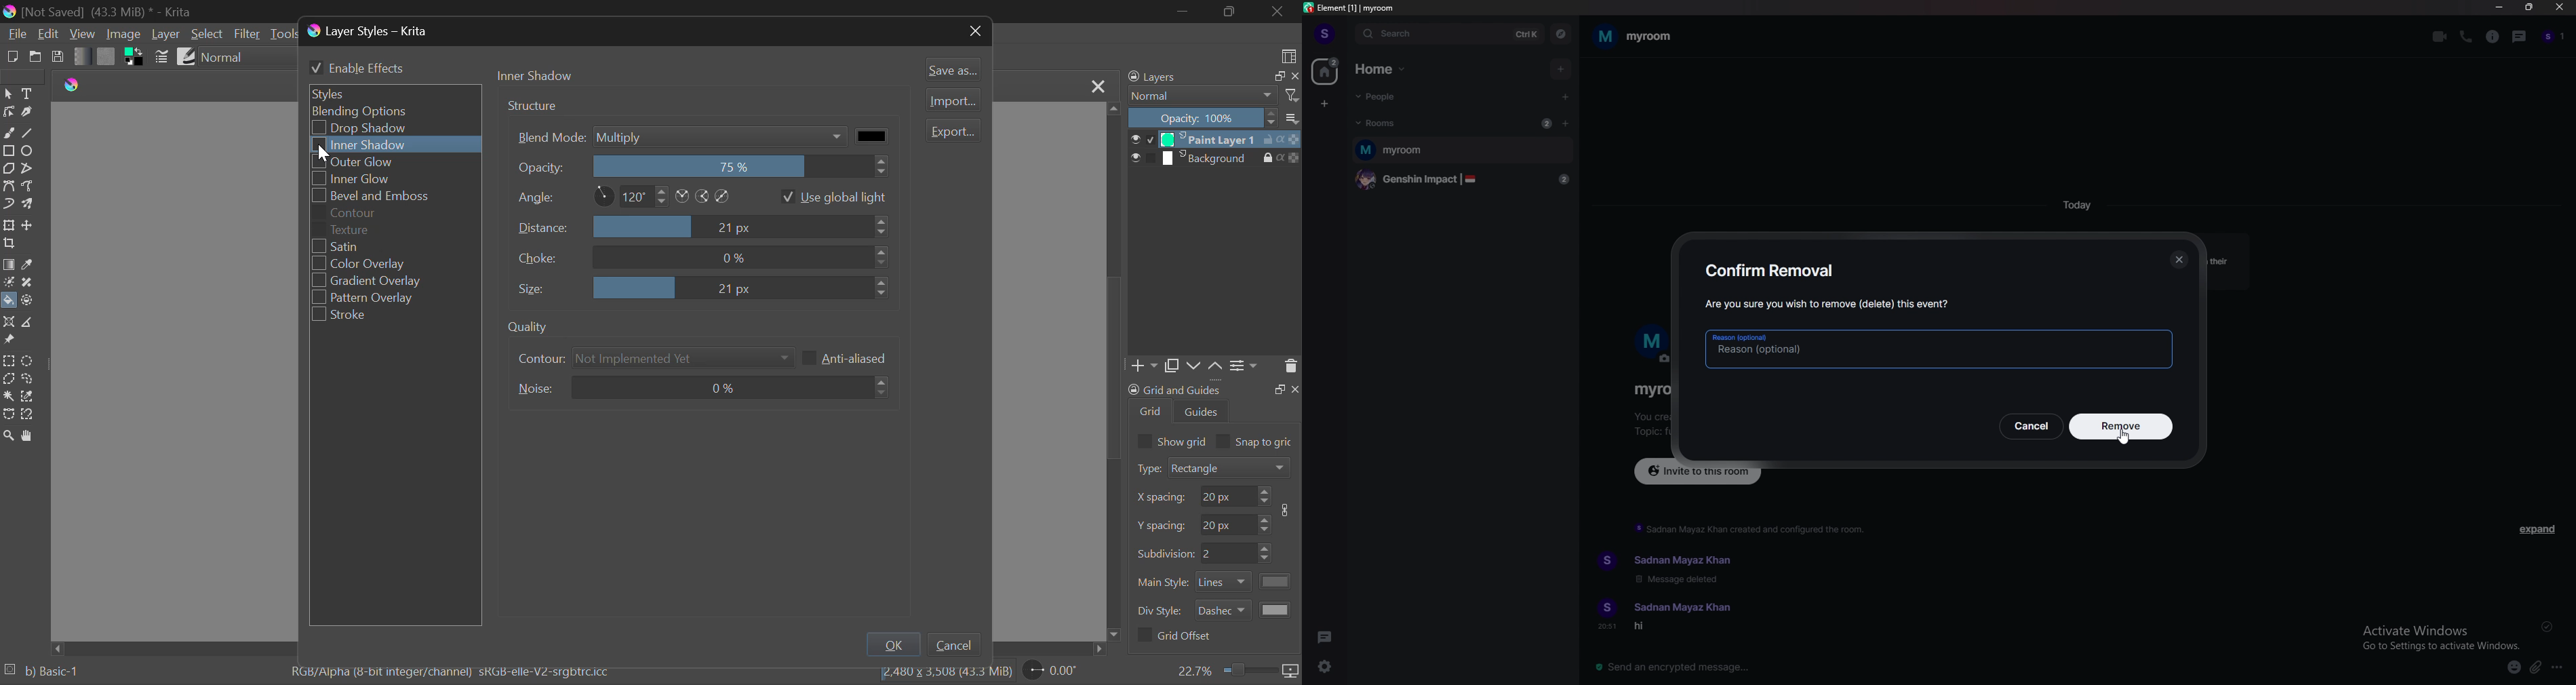 Image resolution: width=2576 pixels, height=700 pixels. I want to click on Stroke, so click(381, 315).